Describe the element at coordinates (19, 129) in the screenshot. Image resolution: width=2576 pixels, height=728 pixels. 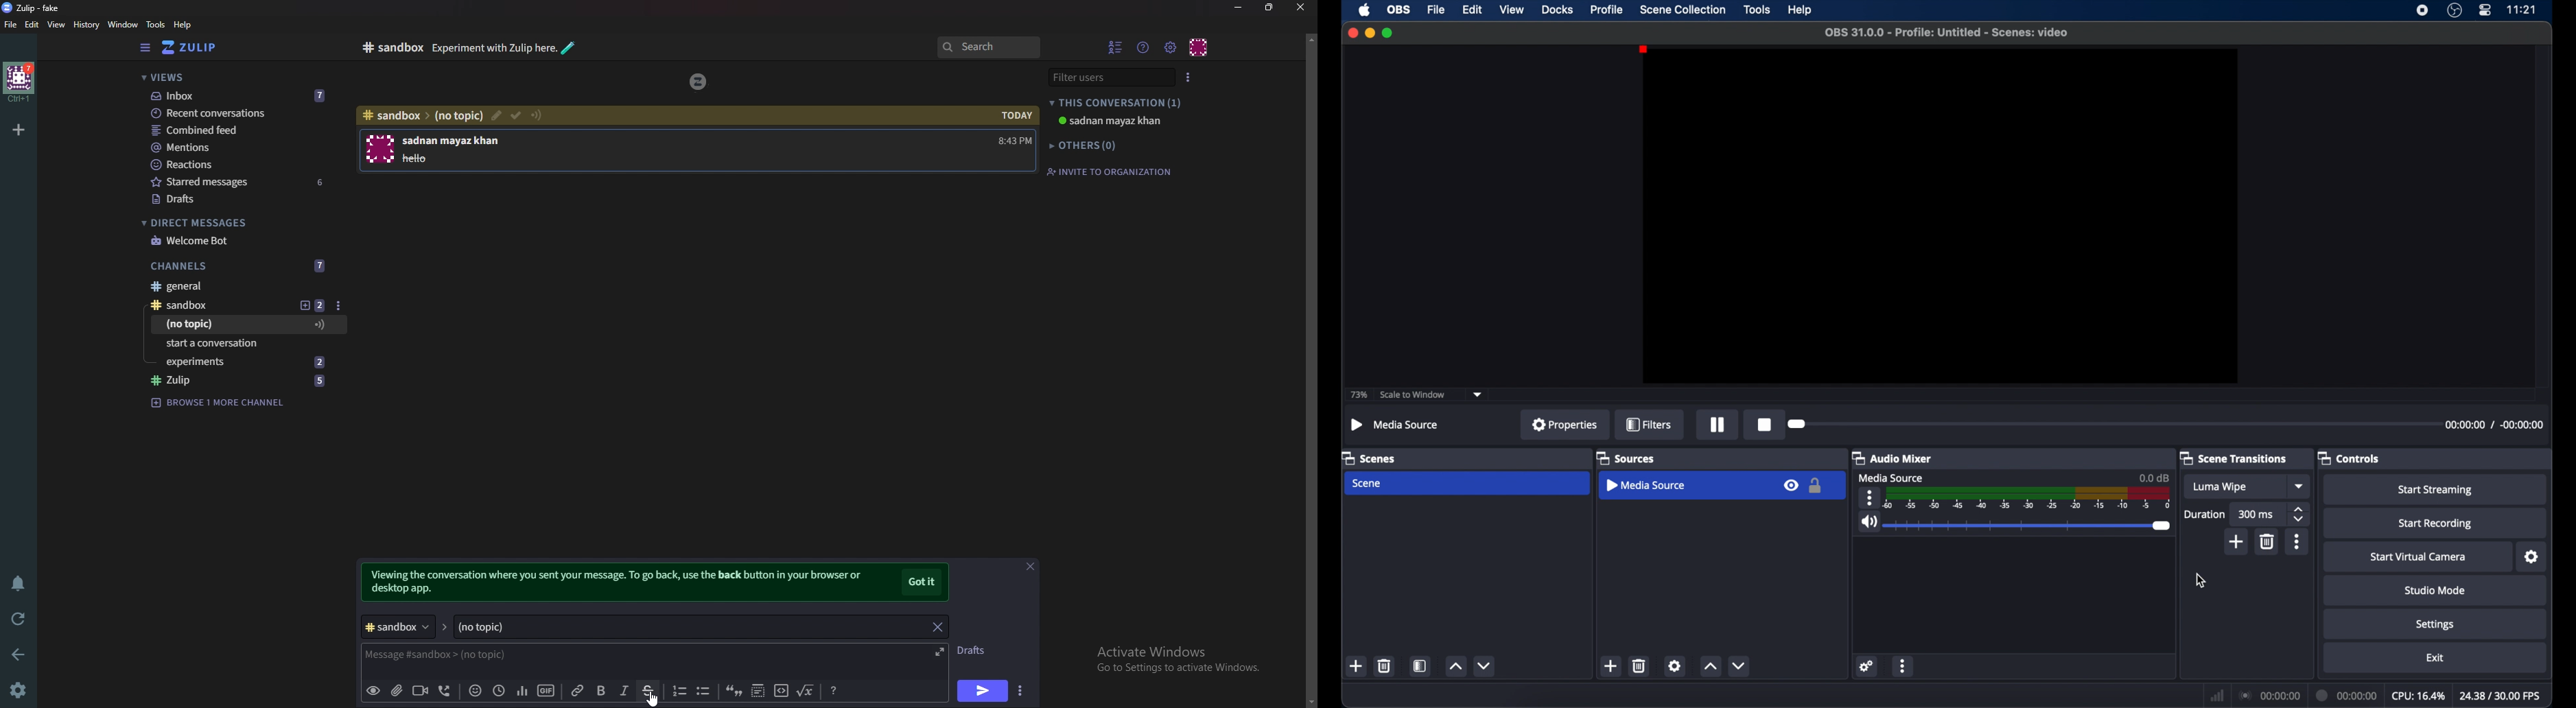
I see `Add organization` at that location.